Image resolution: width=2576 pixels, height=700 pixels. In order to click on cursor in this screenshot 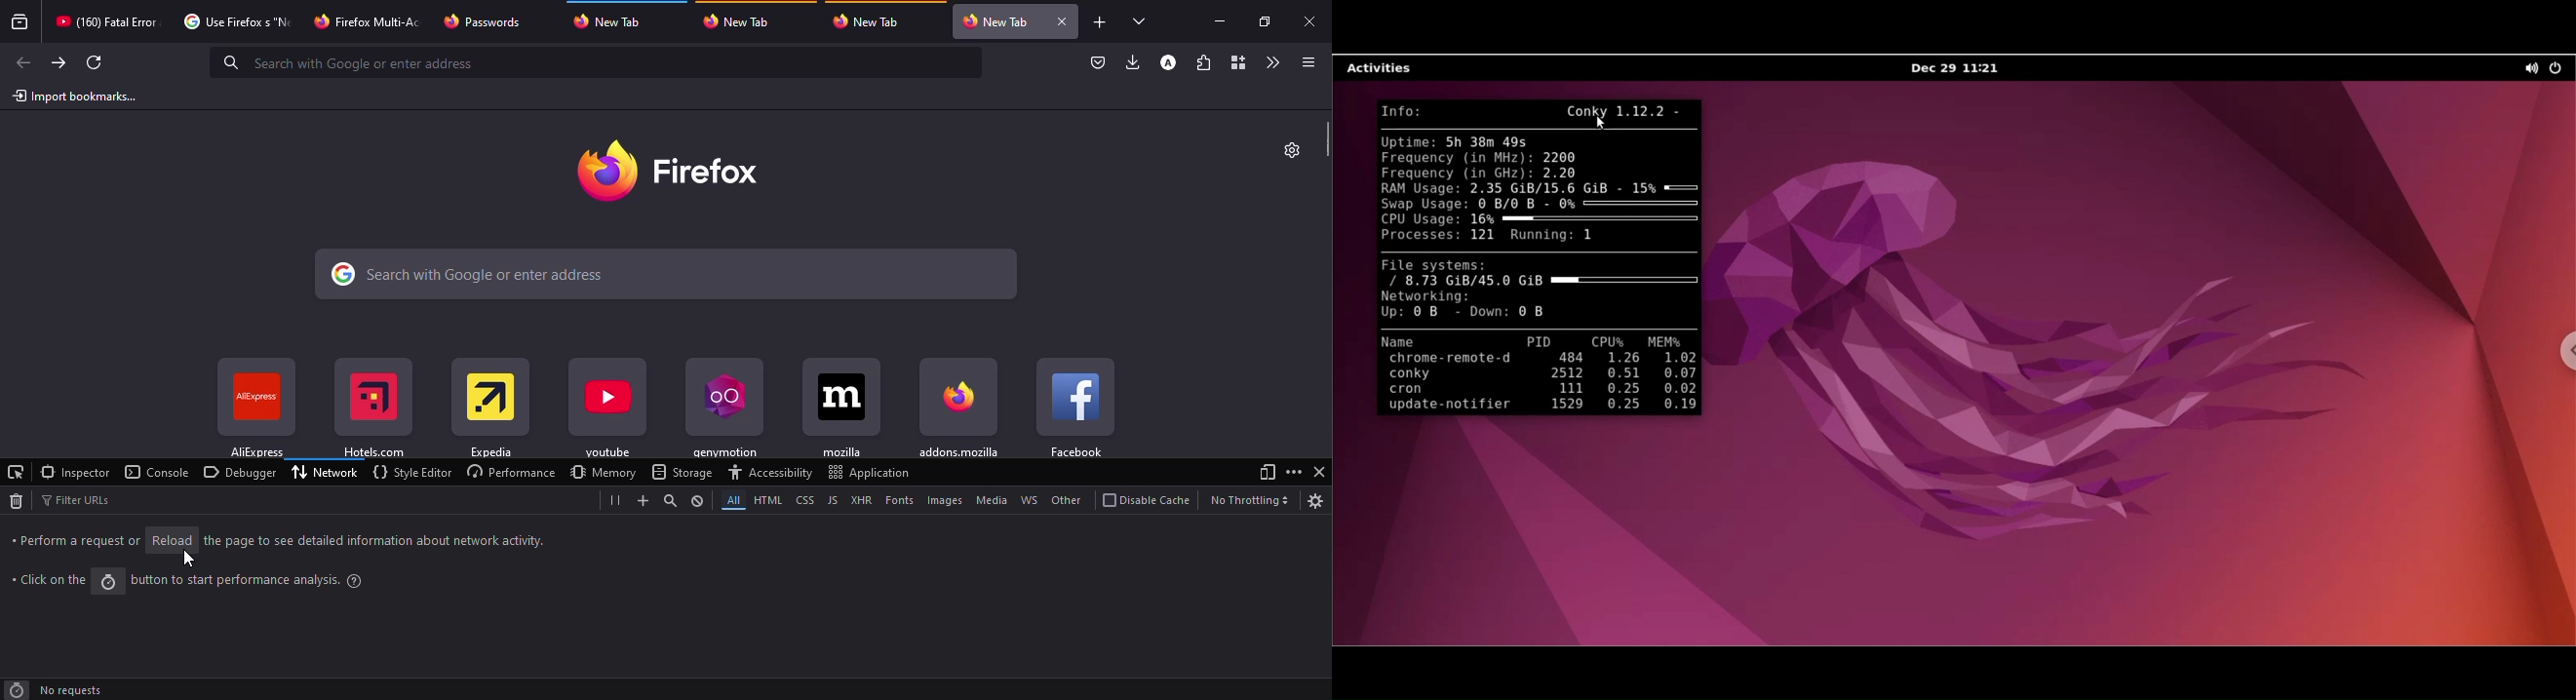, I will do `click(189, 558)`.